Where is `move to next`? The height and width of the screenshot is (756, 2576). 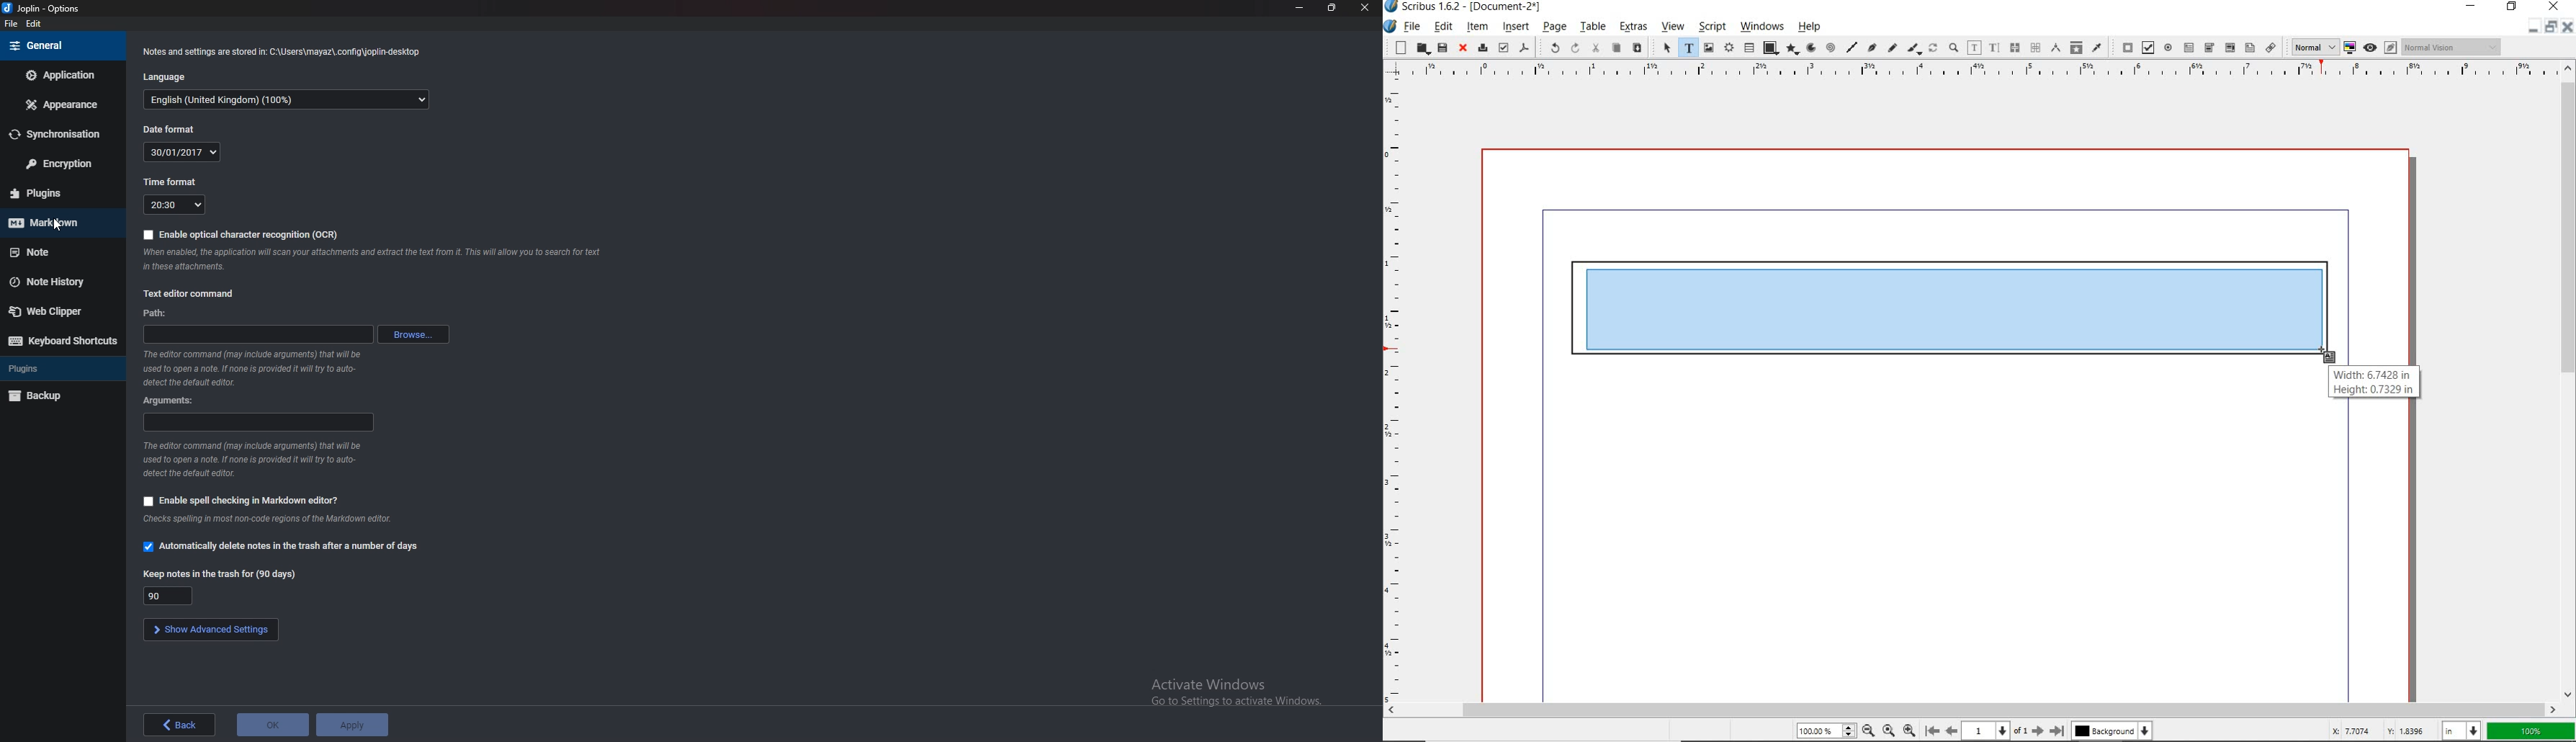
move to next is located at coordinates (2038, 731).